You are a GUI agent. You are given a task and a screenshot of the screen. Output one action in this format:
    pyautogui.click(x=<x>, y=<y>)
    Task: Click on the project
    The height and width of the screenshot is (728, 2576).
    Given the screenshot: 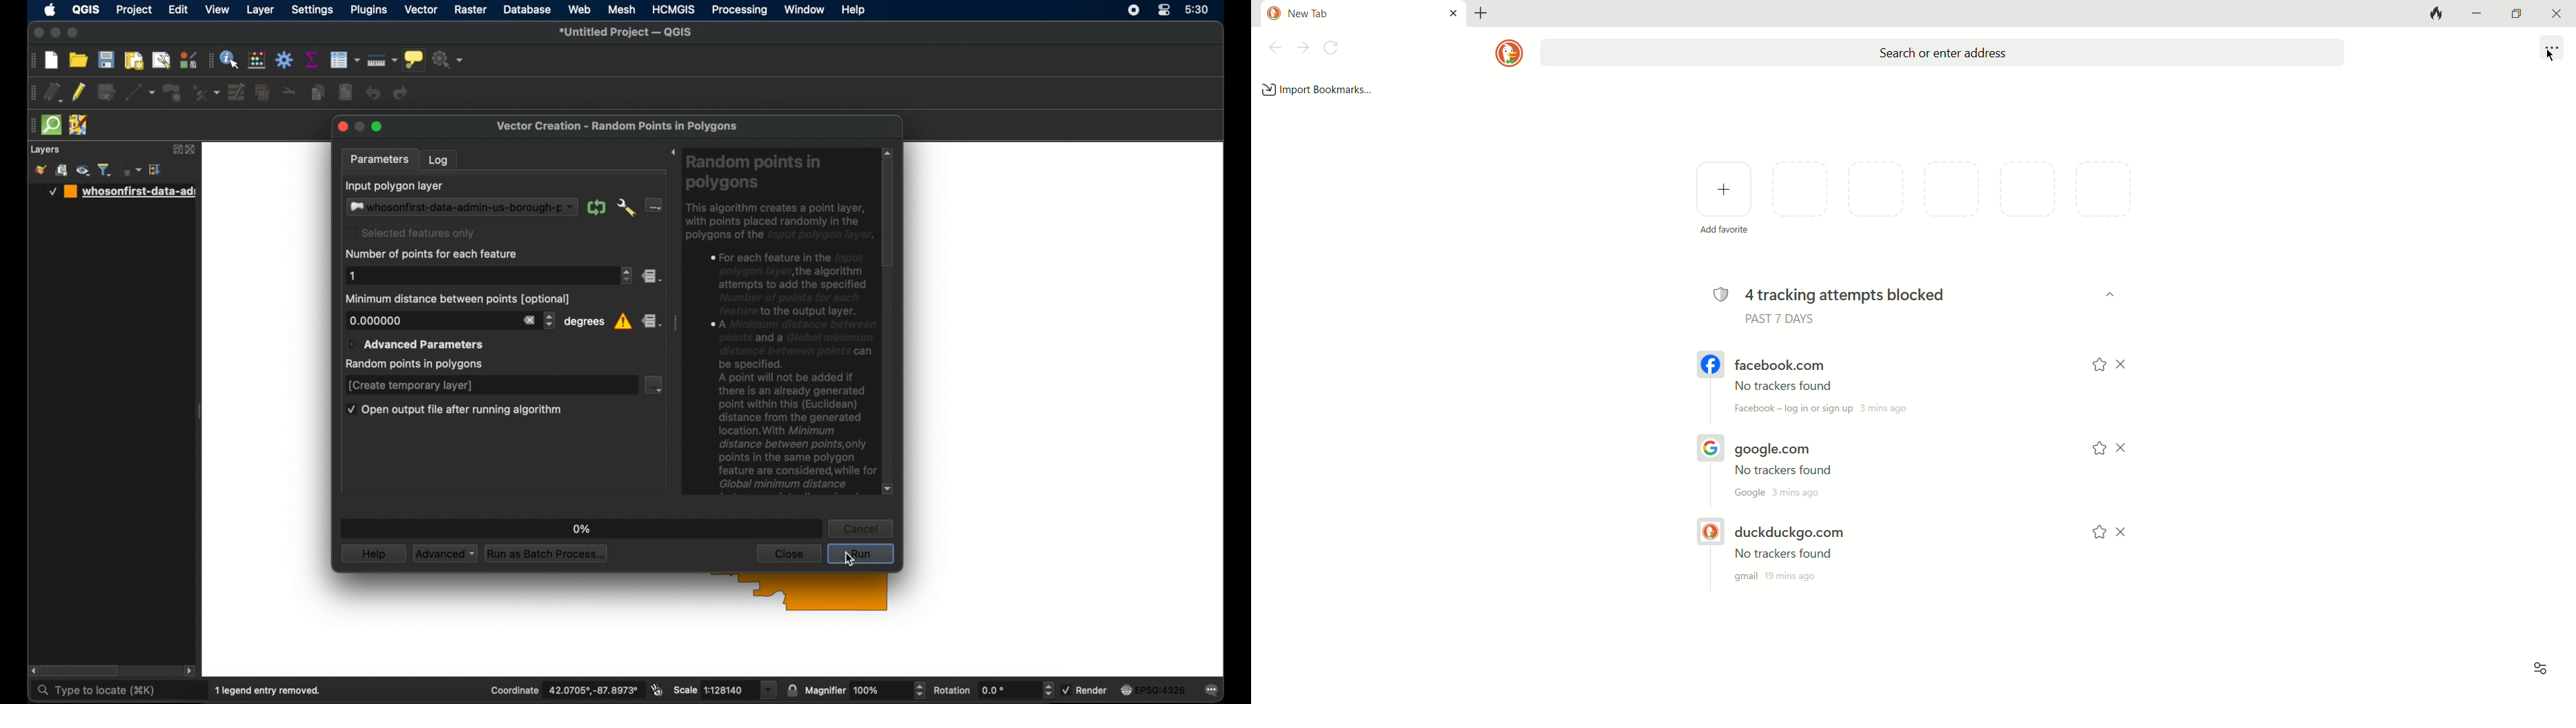 What is the action you would take?
    pyautogui.click(x=134, y=10)
    